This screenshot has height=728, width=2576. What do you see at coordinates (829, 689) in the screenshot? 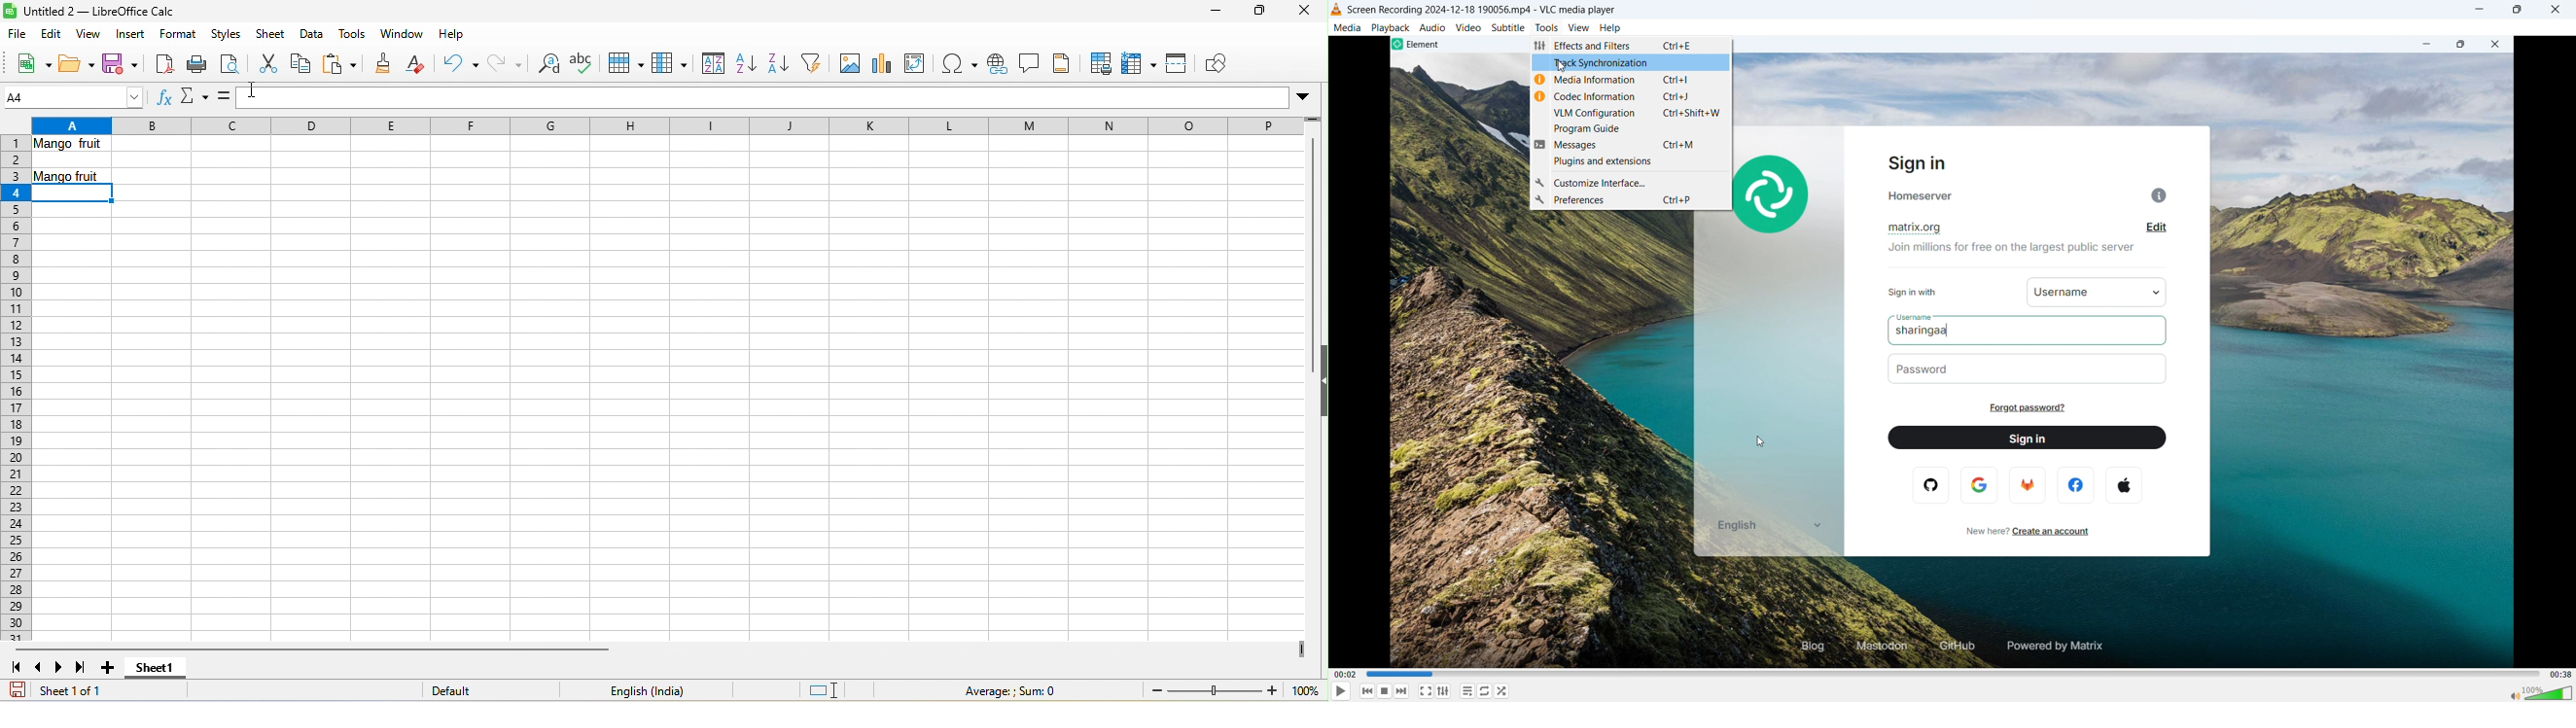
I see `standard selection` at bounding box center [829, 689].